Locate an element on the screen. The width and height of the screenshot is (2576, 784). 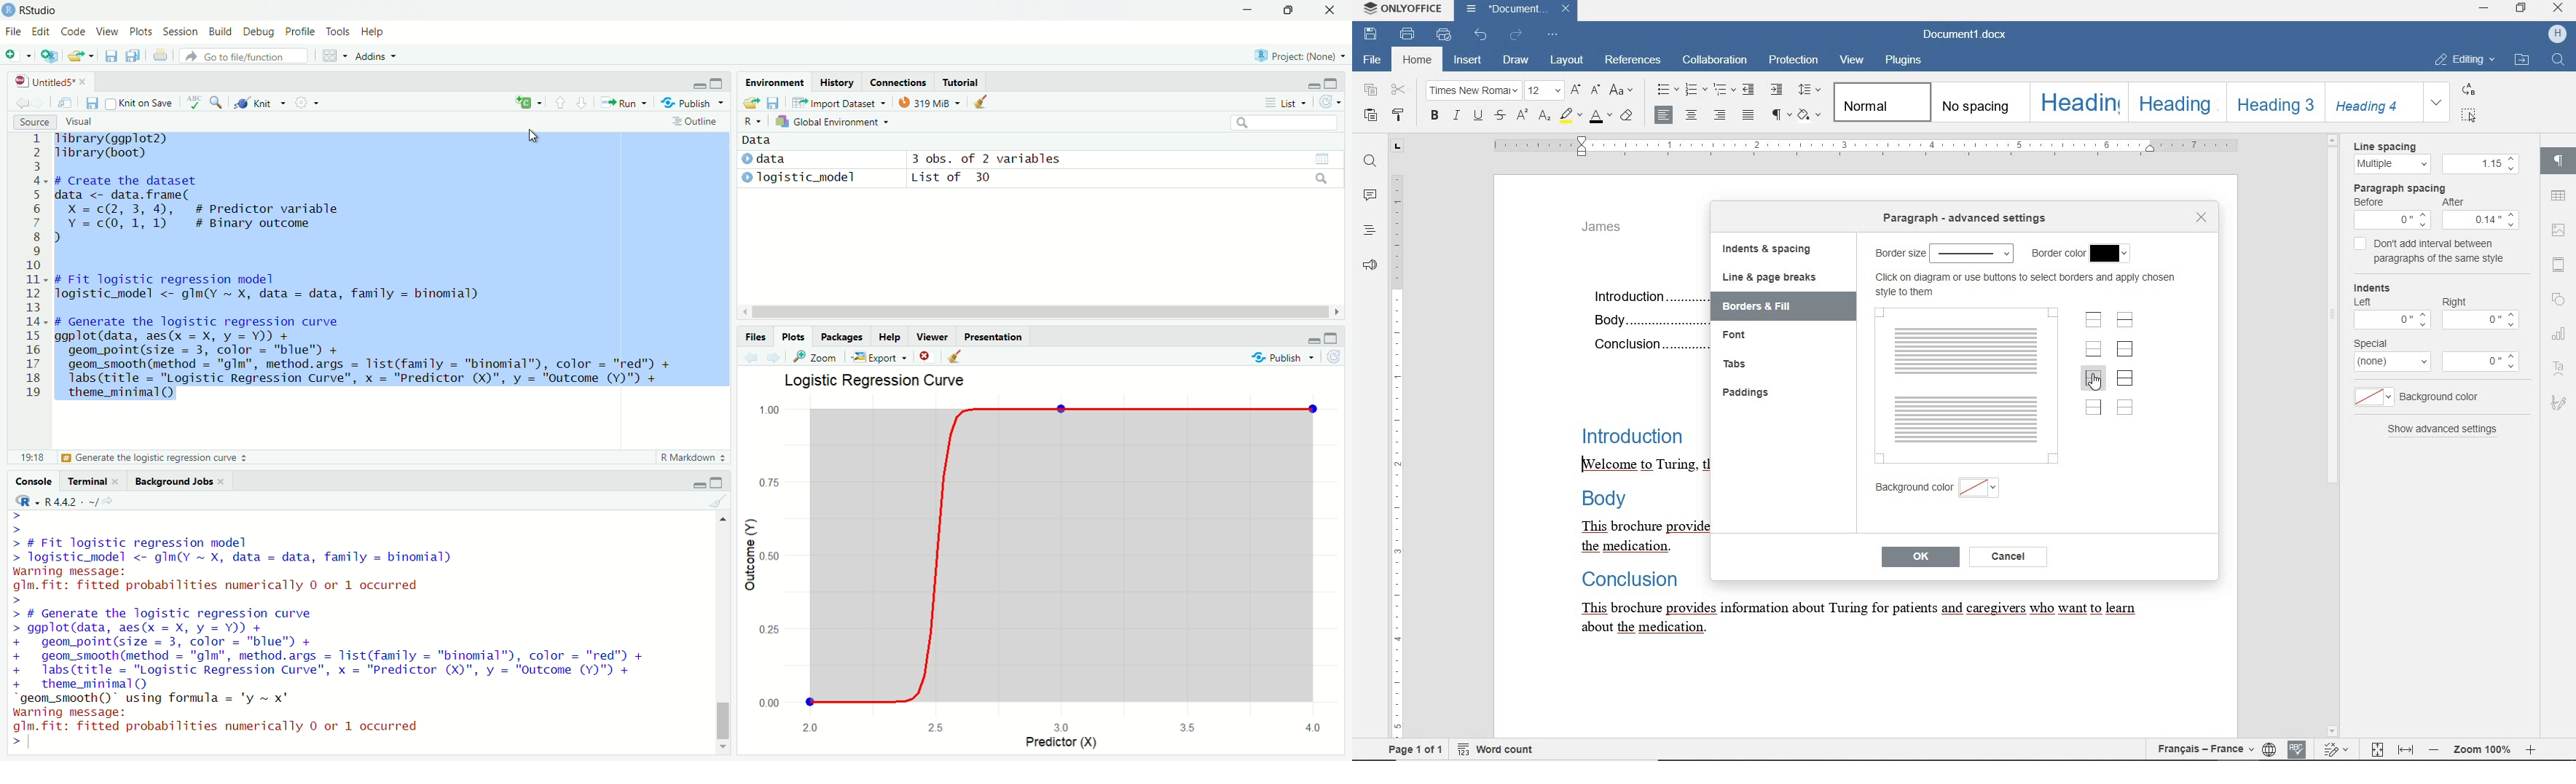
layout is located at coordinates (1565, 61).